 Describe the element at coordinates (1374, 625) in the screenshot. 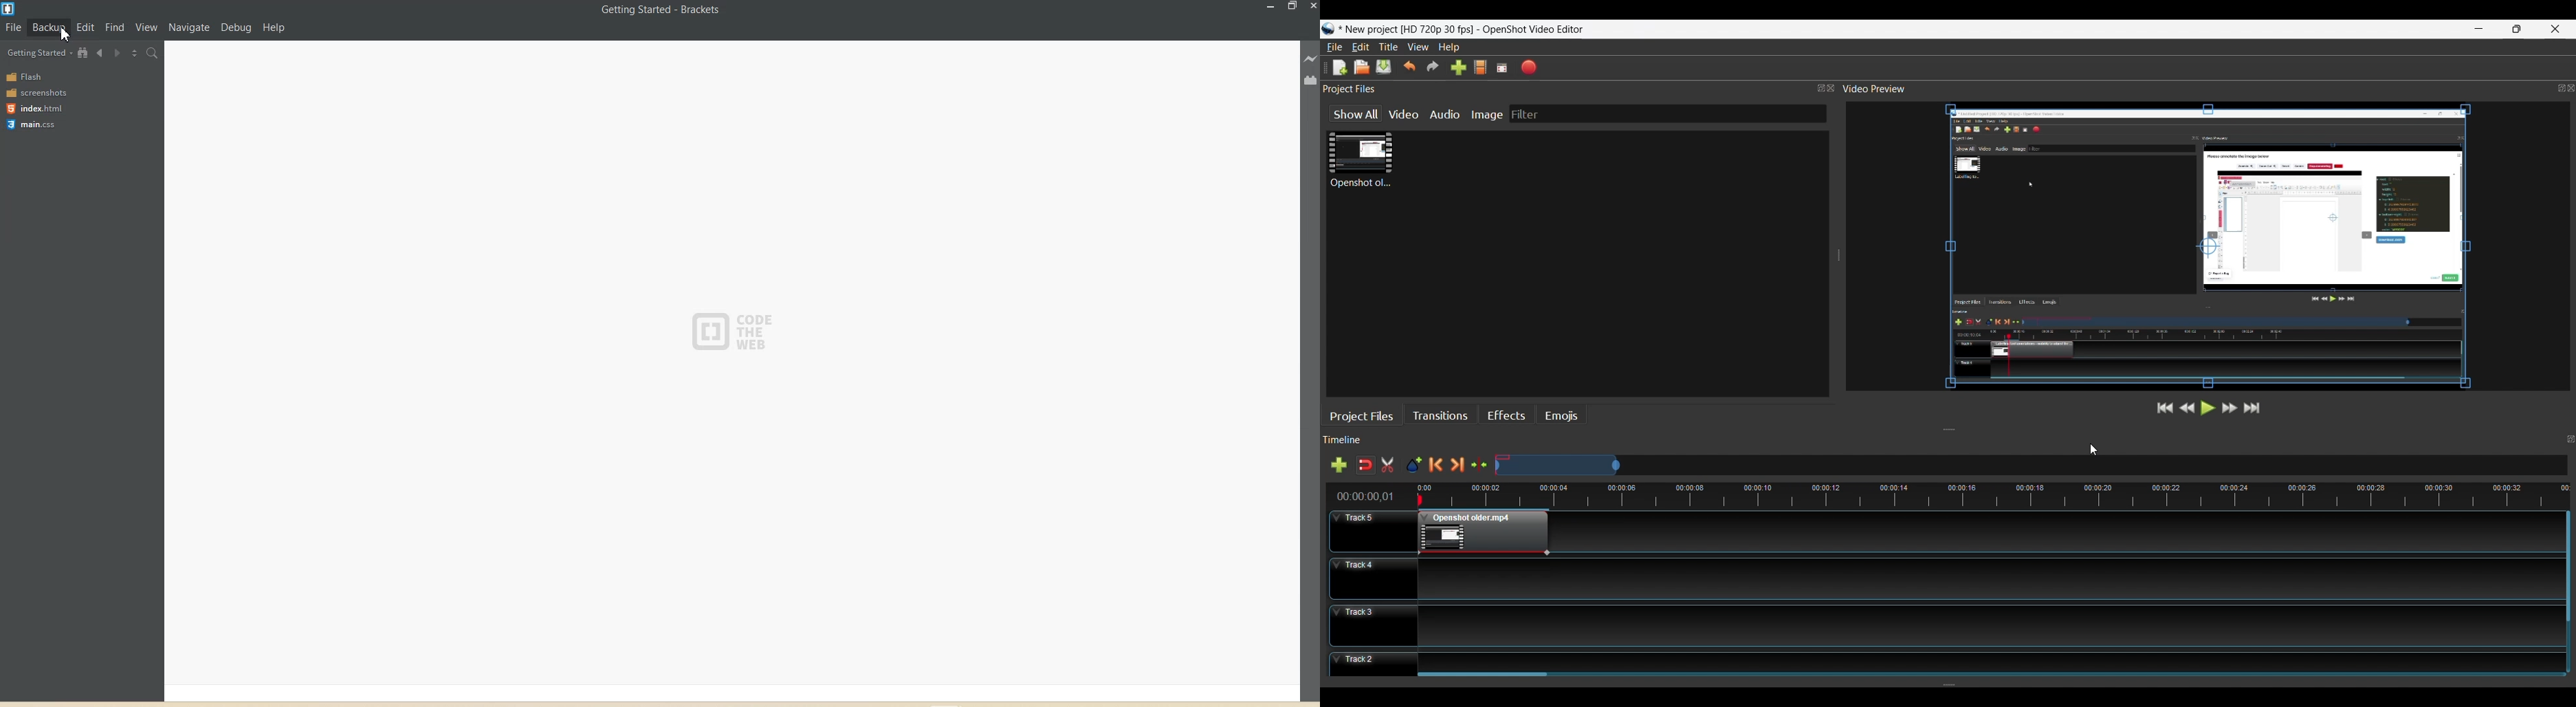

I see `Track Header` at that location.